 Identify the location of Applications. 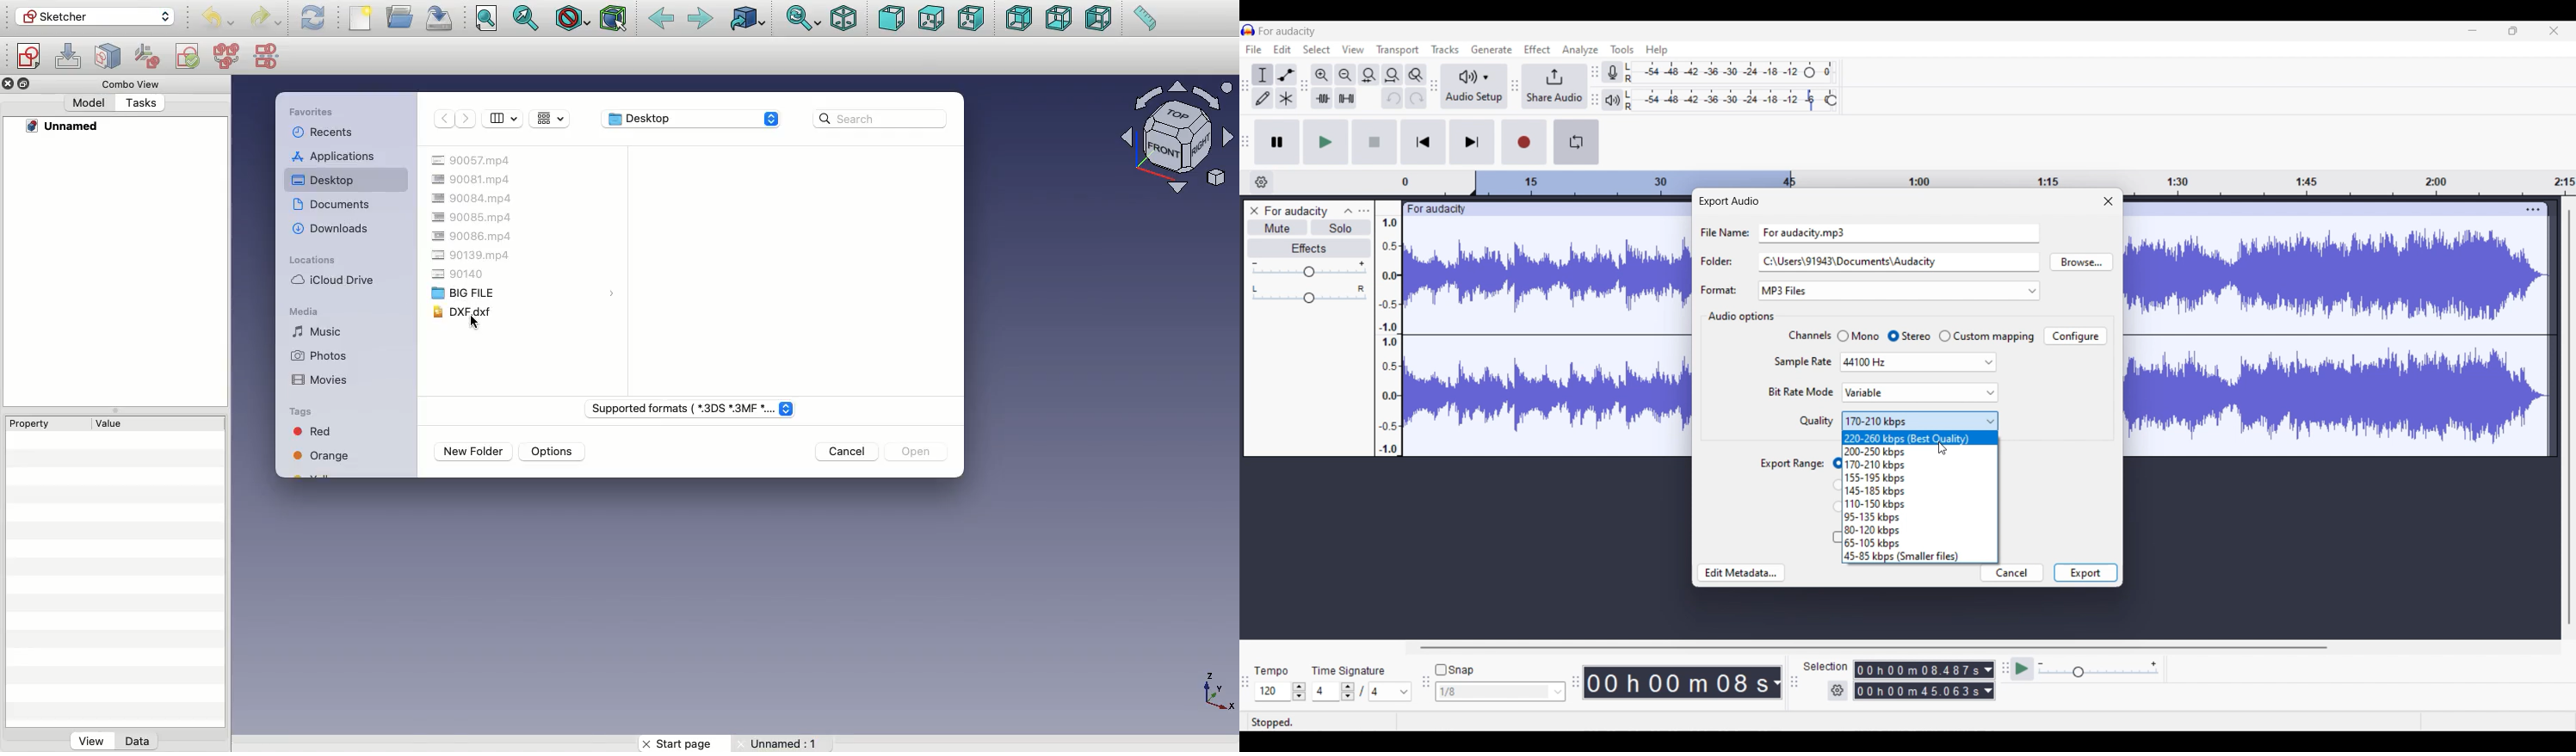
(333, 157).